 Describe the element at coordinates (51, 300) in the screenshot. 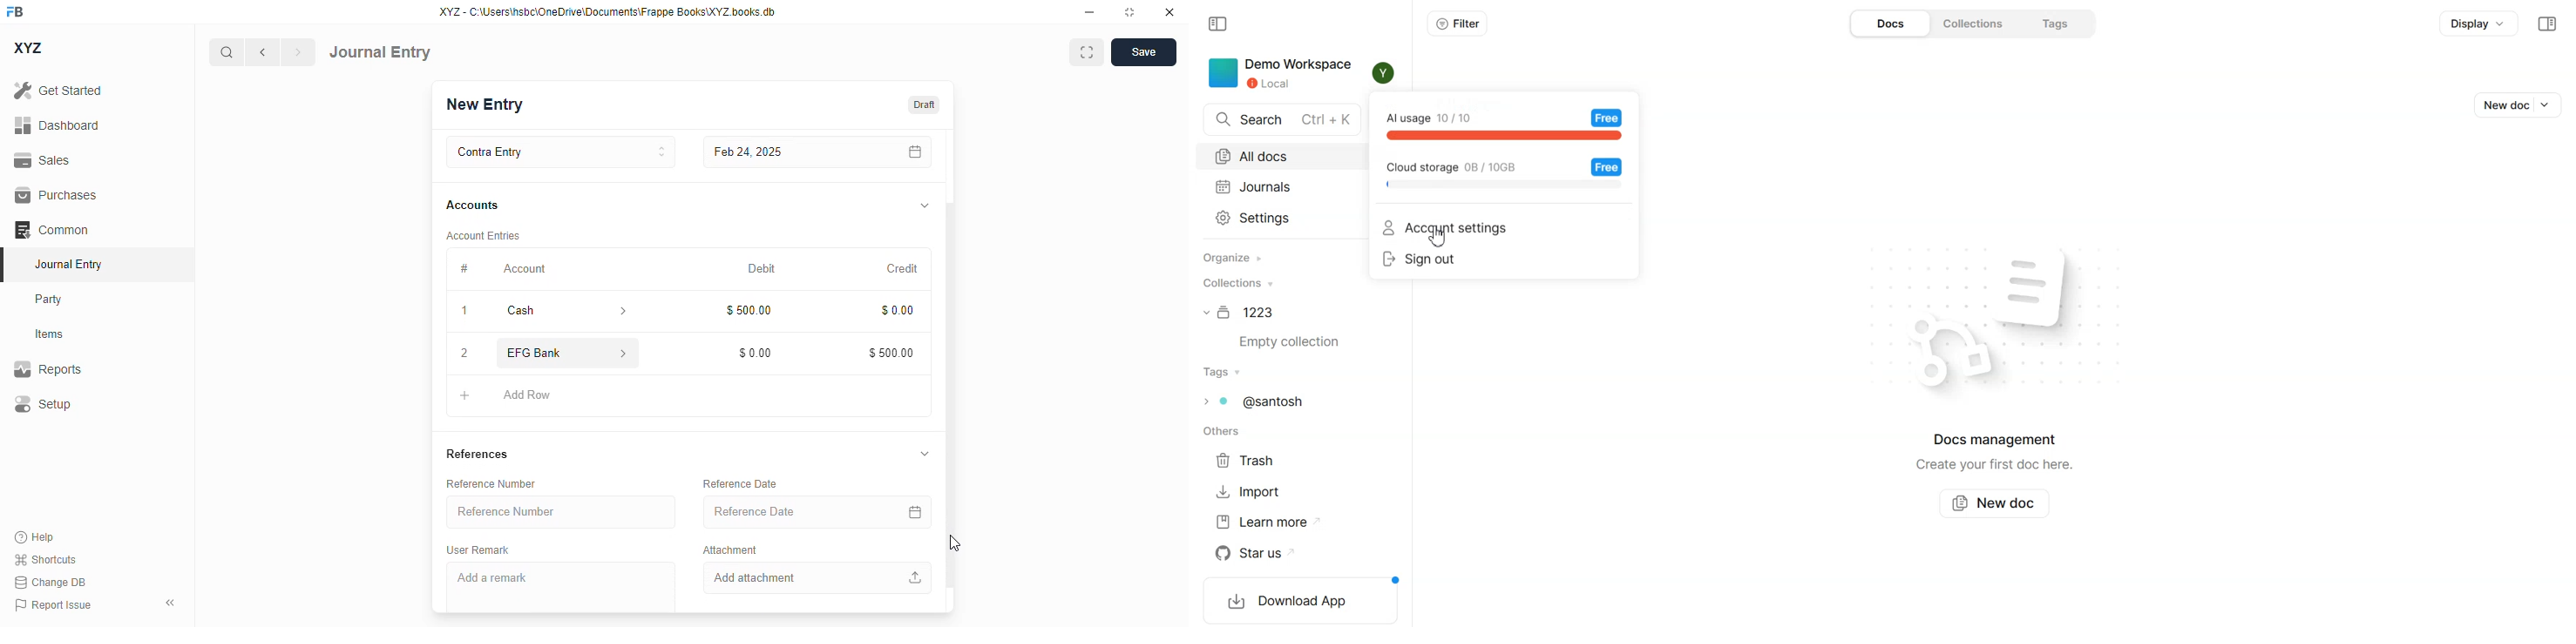

I see `party` at that location.